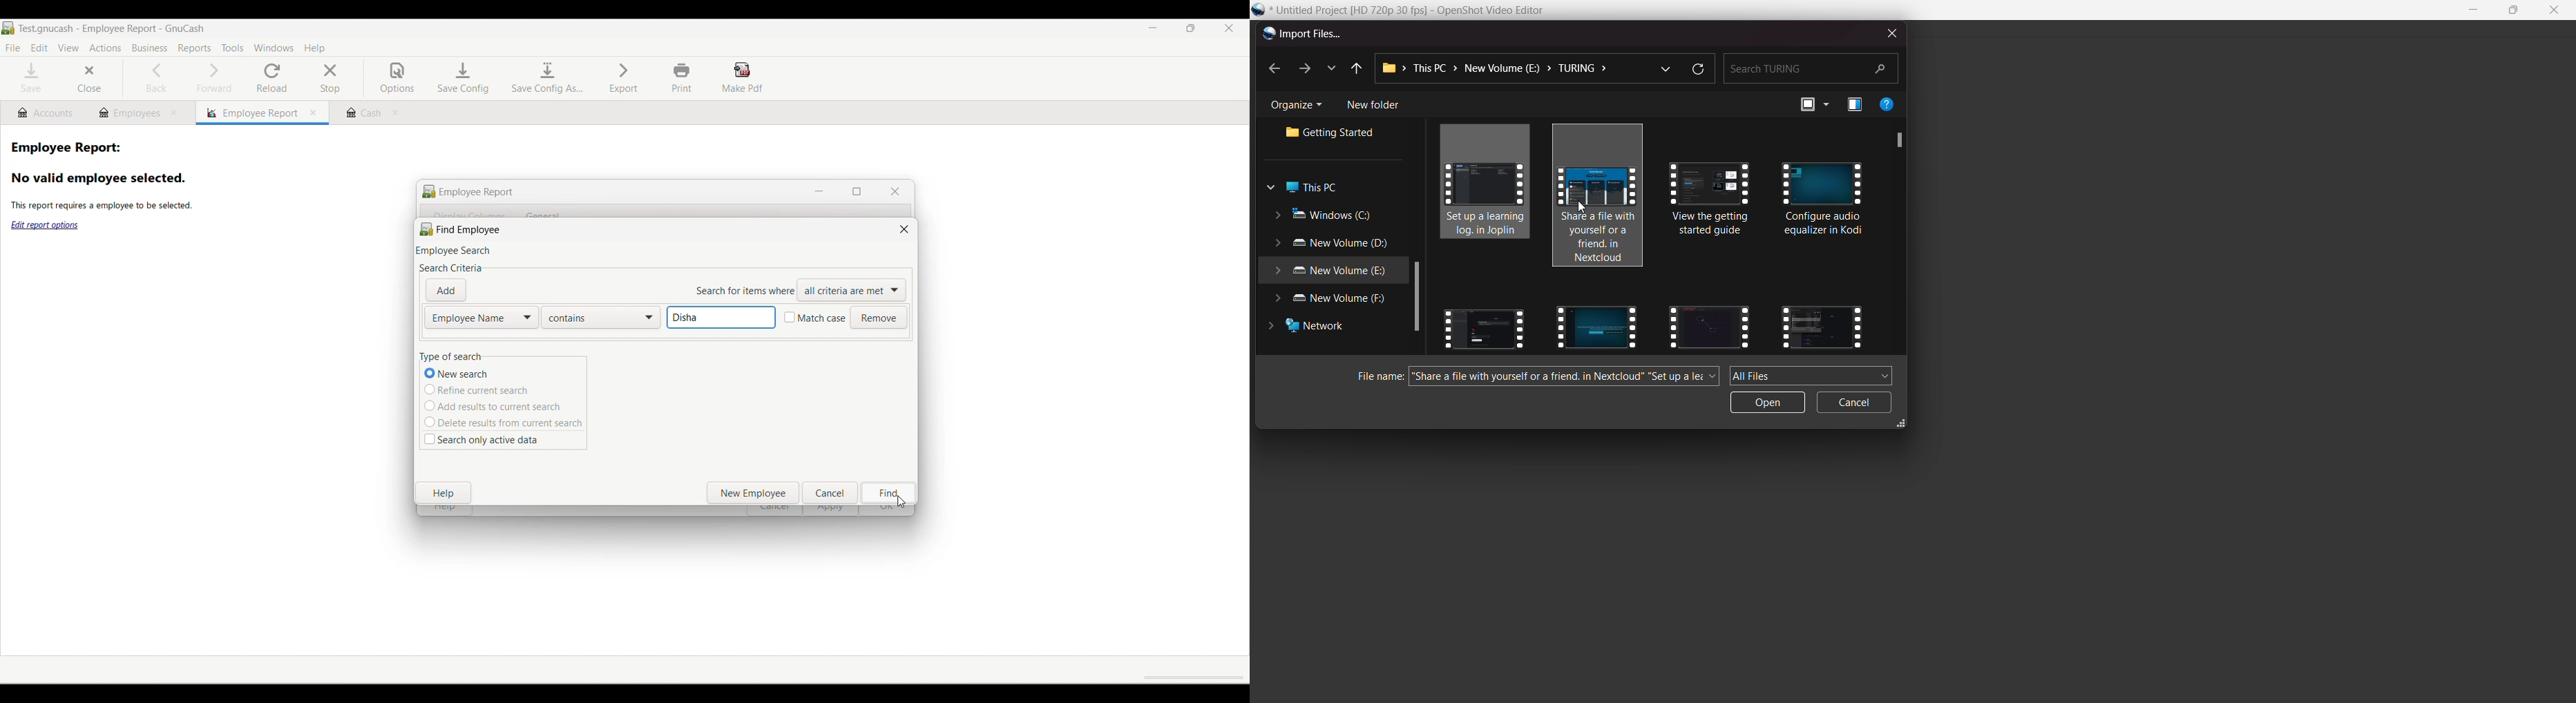 This screenshot has width=2576, height=728. Describe the element at coordinates (1335, 244) in the screenshot. I see `new volume d` at that location.